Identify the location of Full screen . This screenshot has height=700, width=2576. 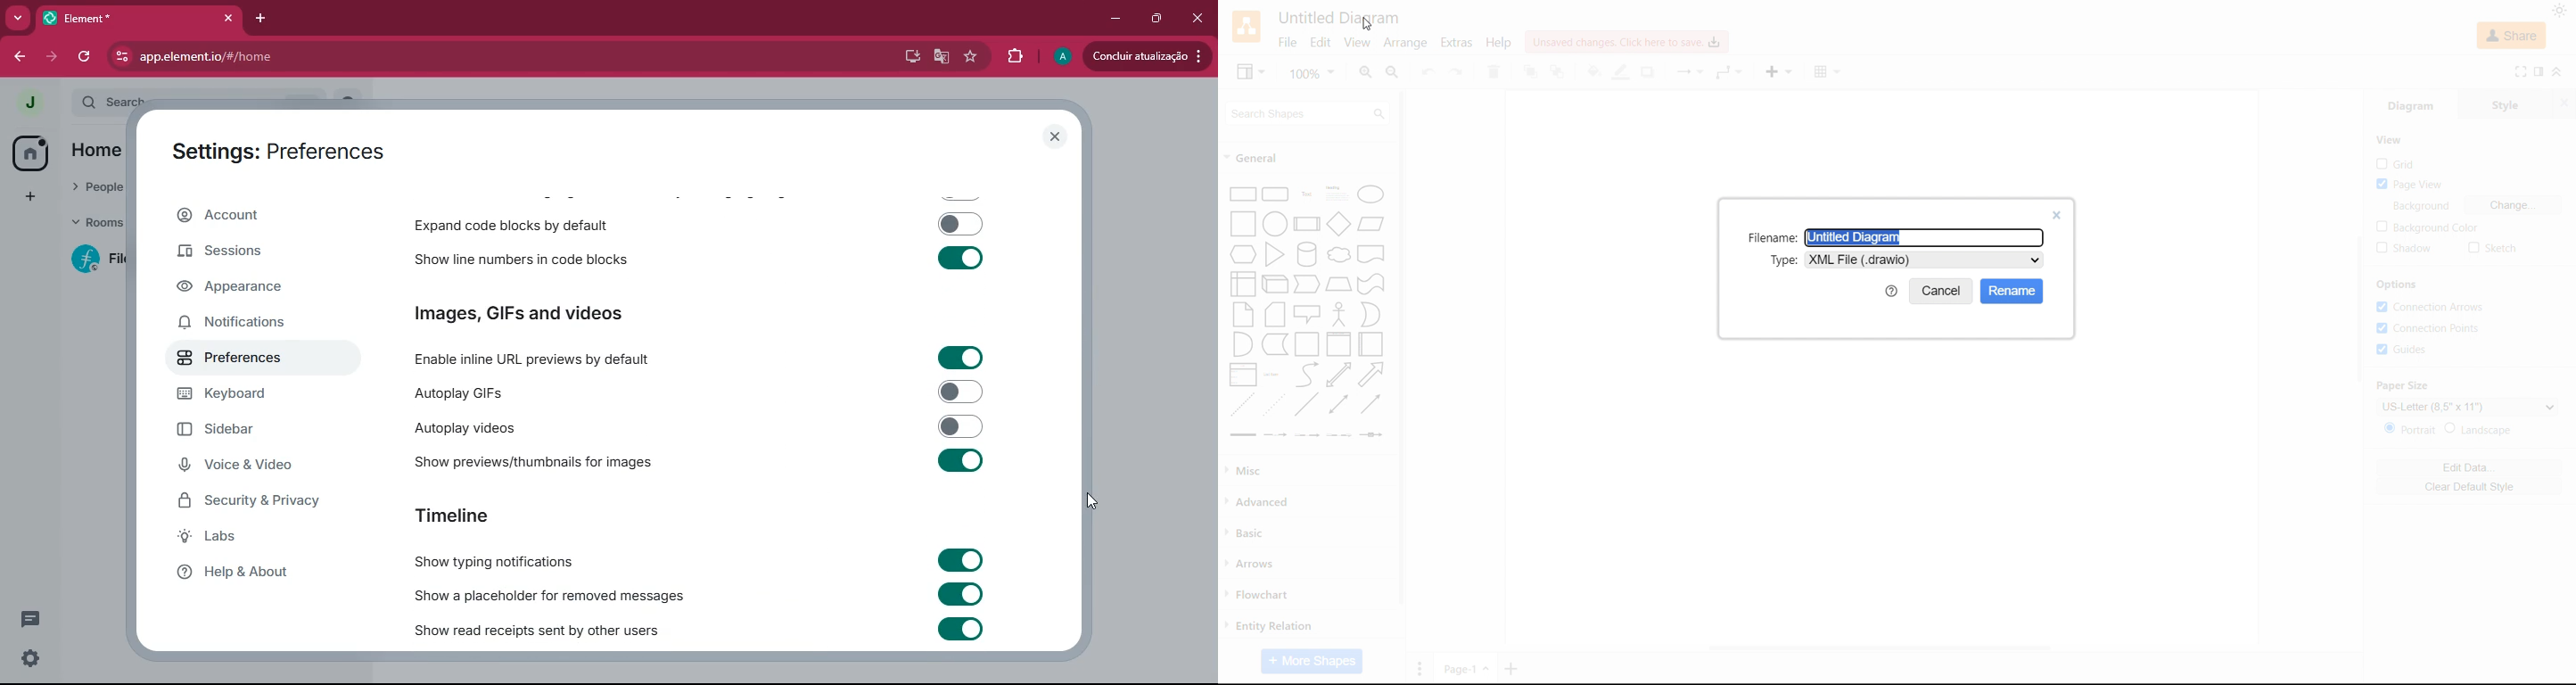
(2521, 71).